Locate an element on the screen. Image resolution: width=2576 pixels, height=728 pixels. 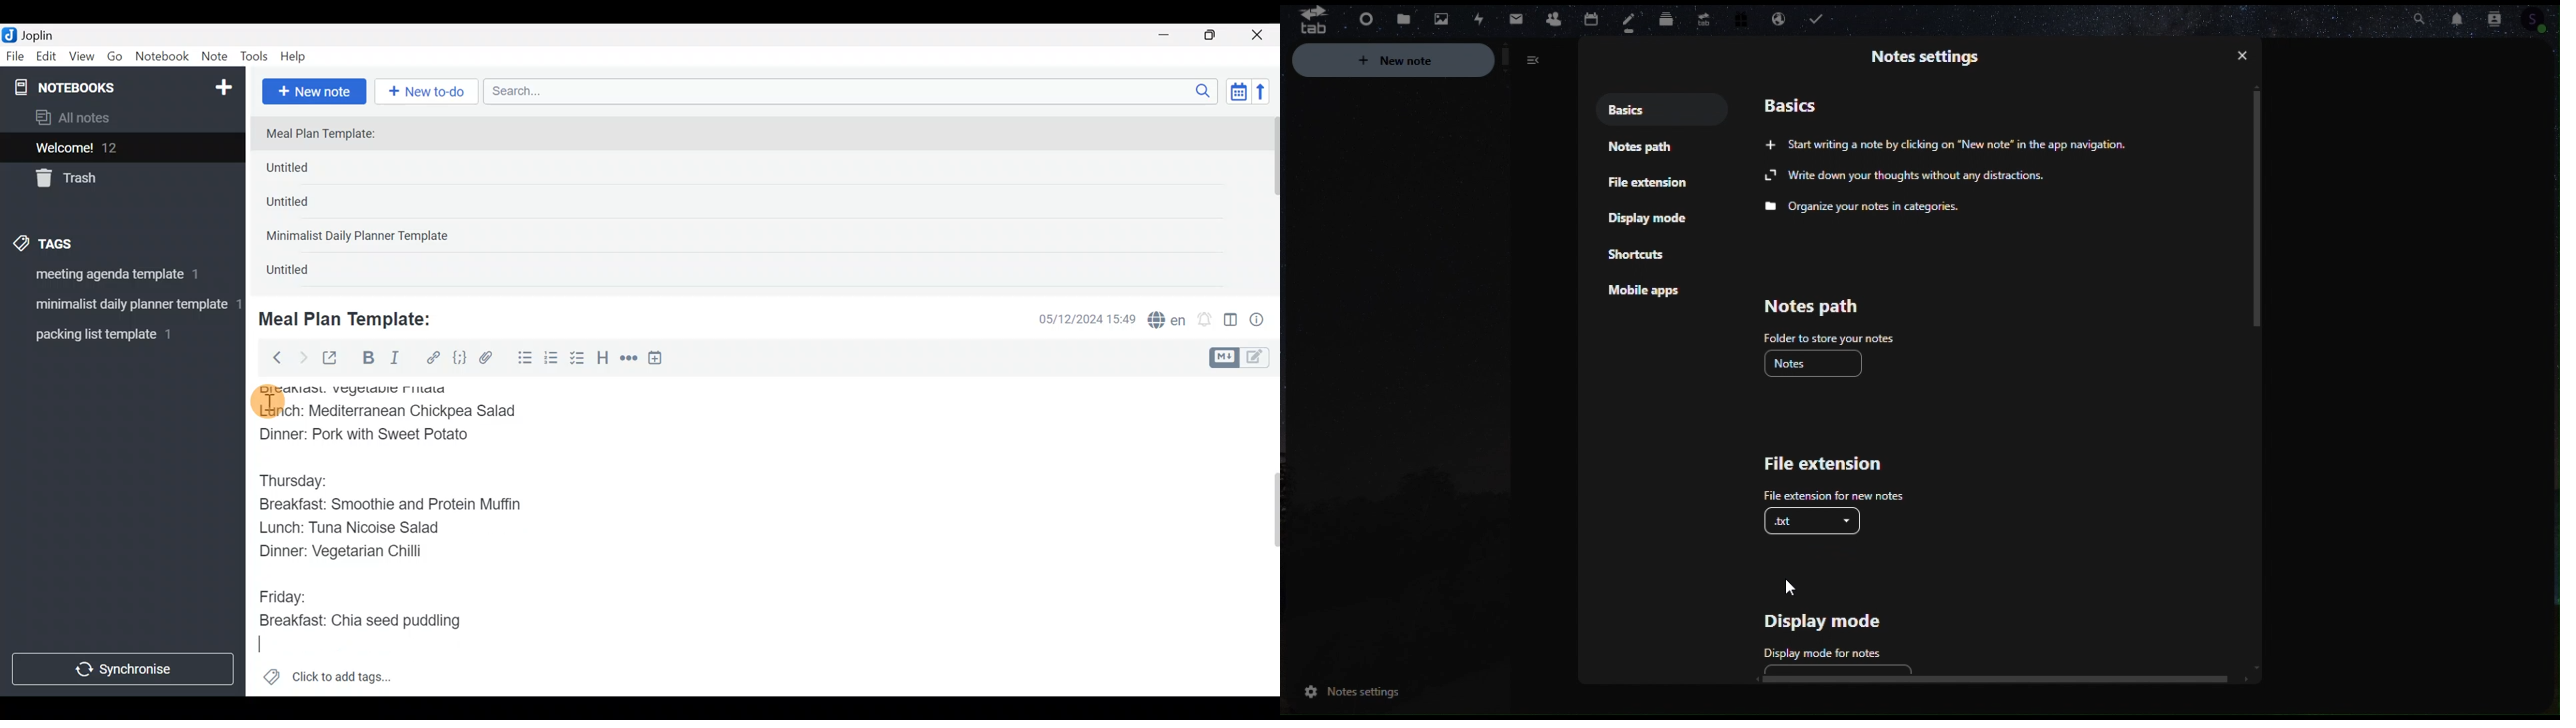
Joplin is located at coordinates (46, 33).